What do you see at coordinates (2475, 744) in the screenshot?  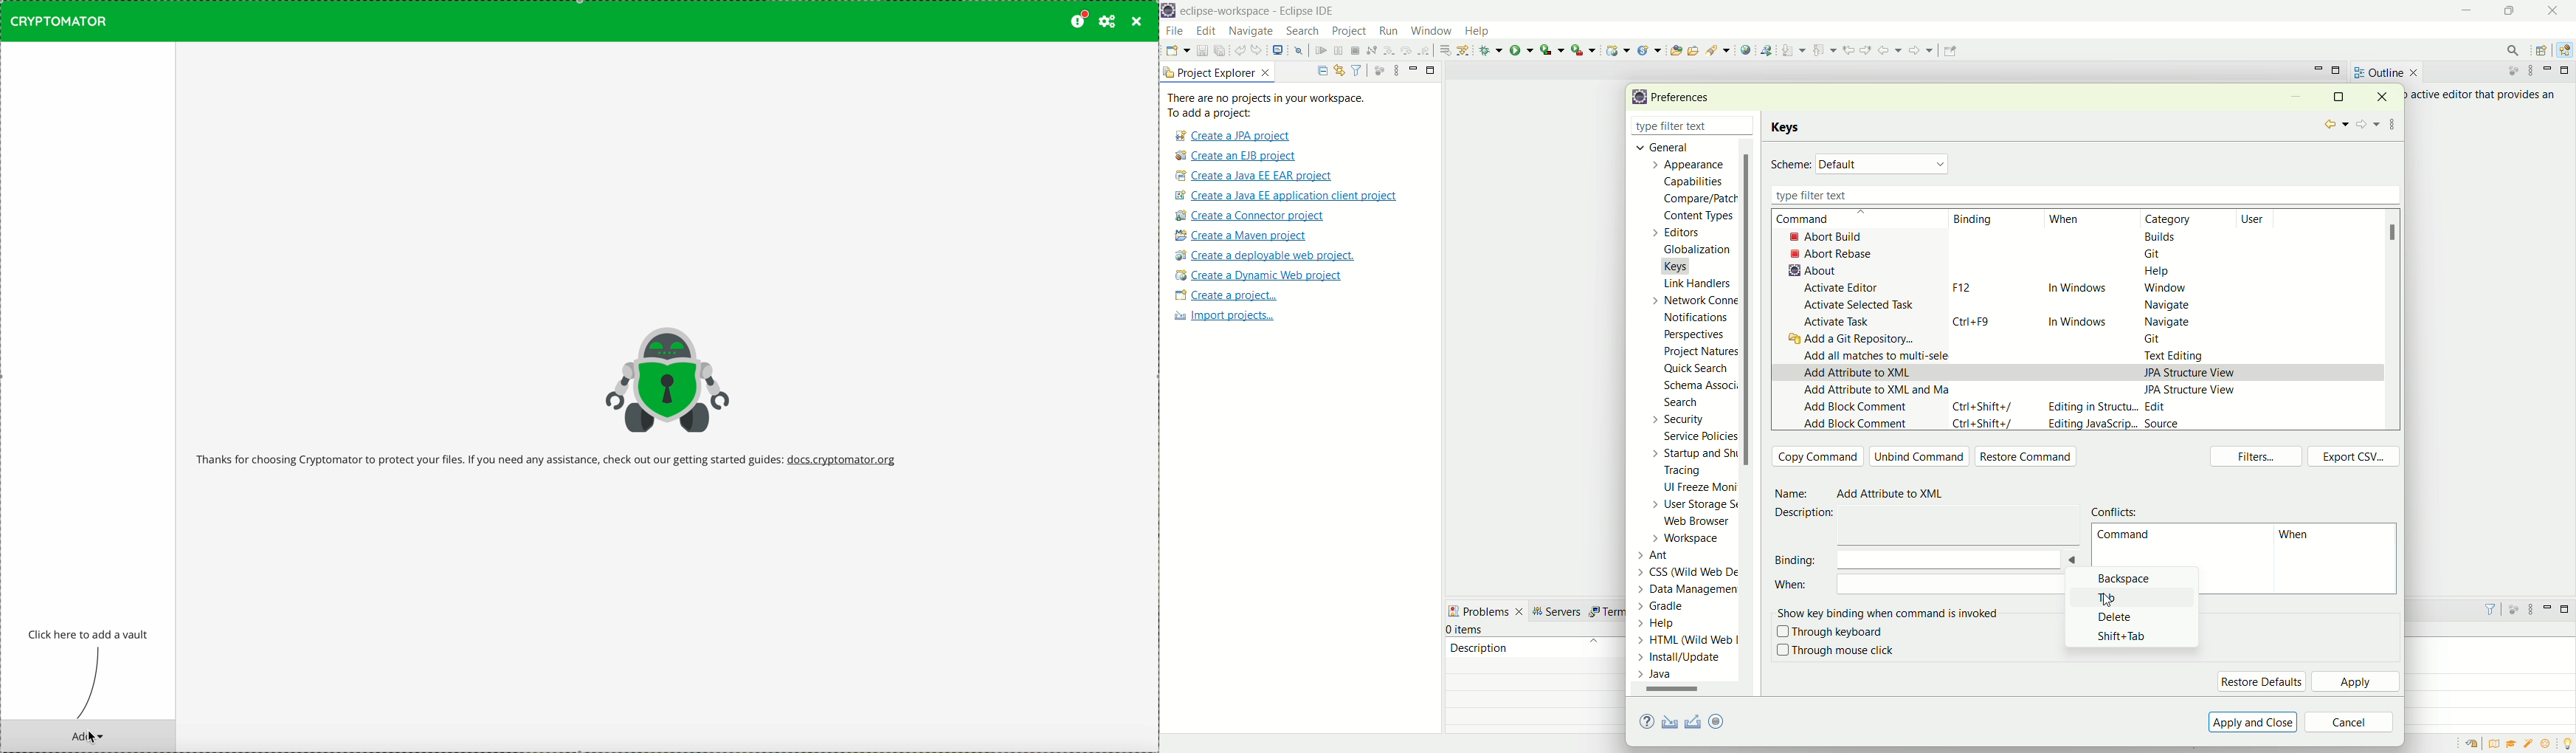 I see `restore welcome` at bounding box center [2475, 744].